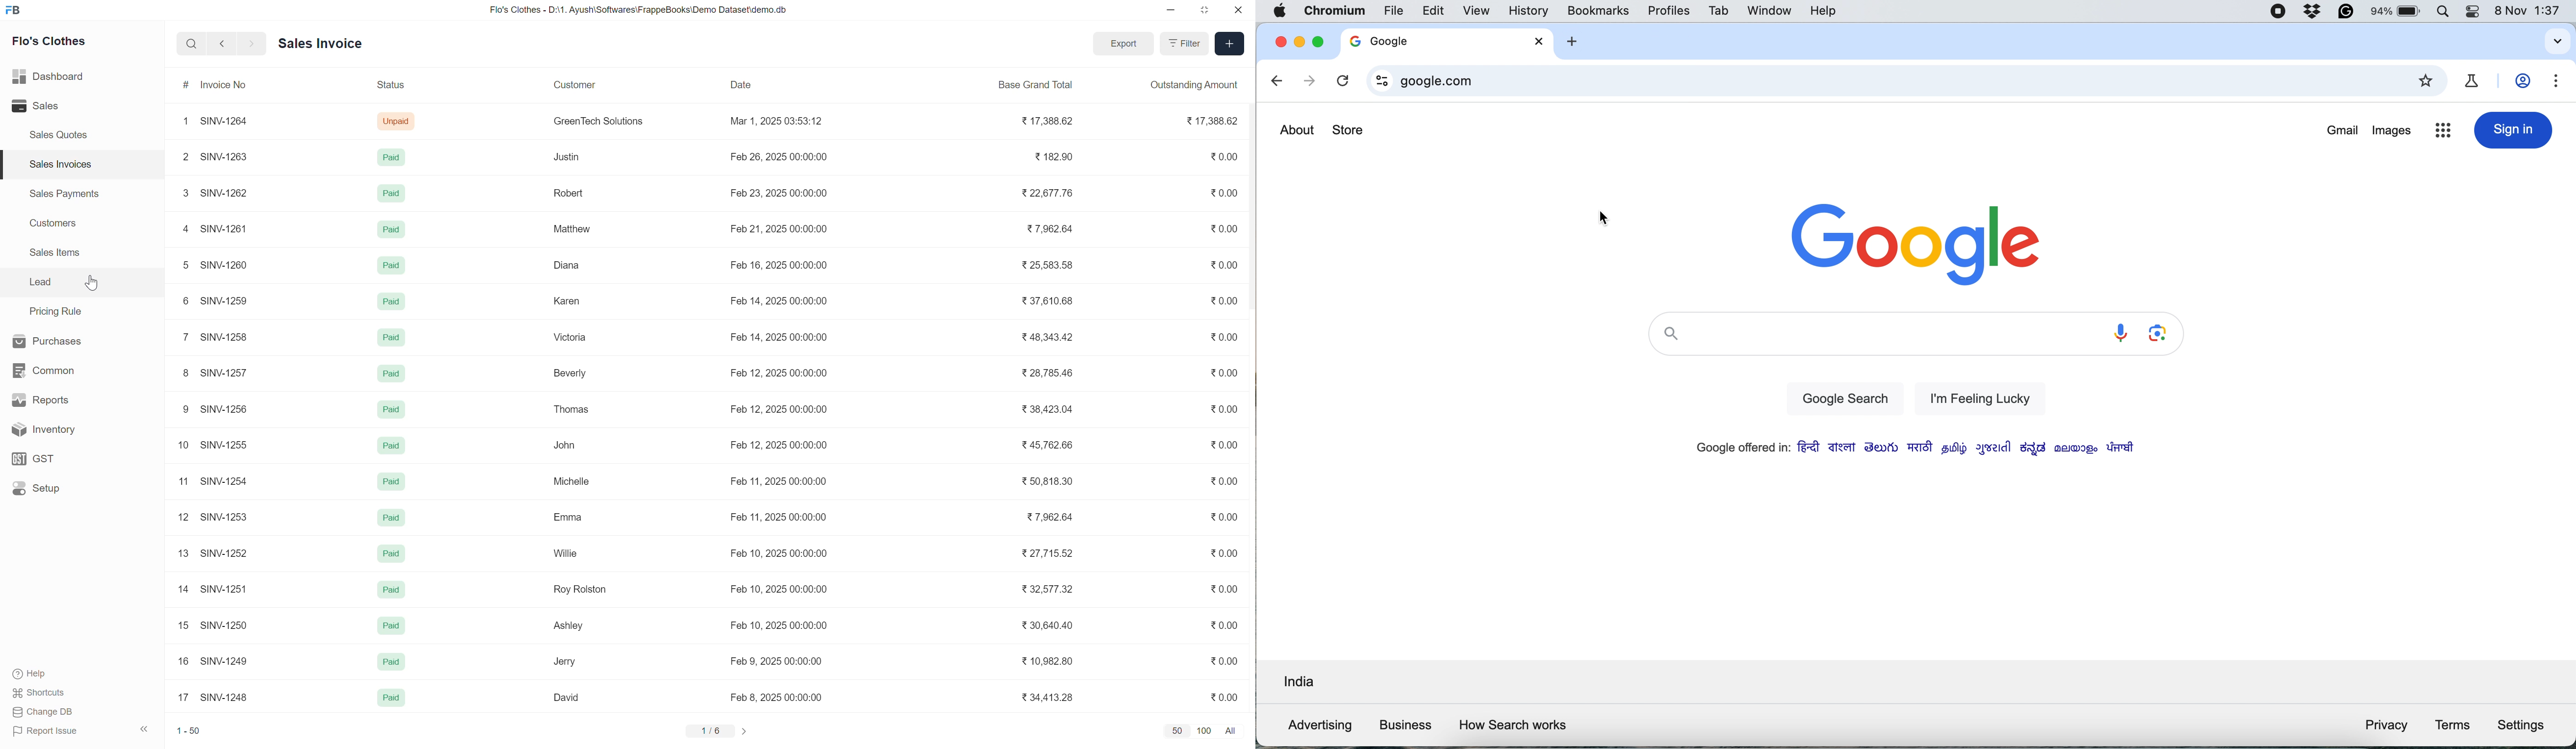 The width and height of the screenshot is (2576, 756). What do you see at coordinates (54, 310) in the screenshot?
I see `Pricing Rule` at bounding box center [54, 310].